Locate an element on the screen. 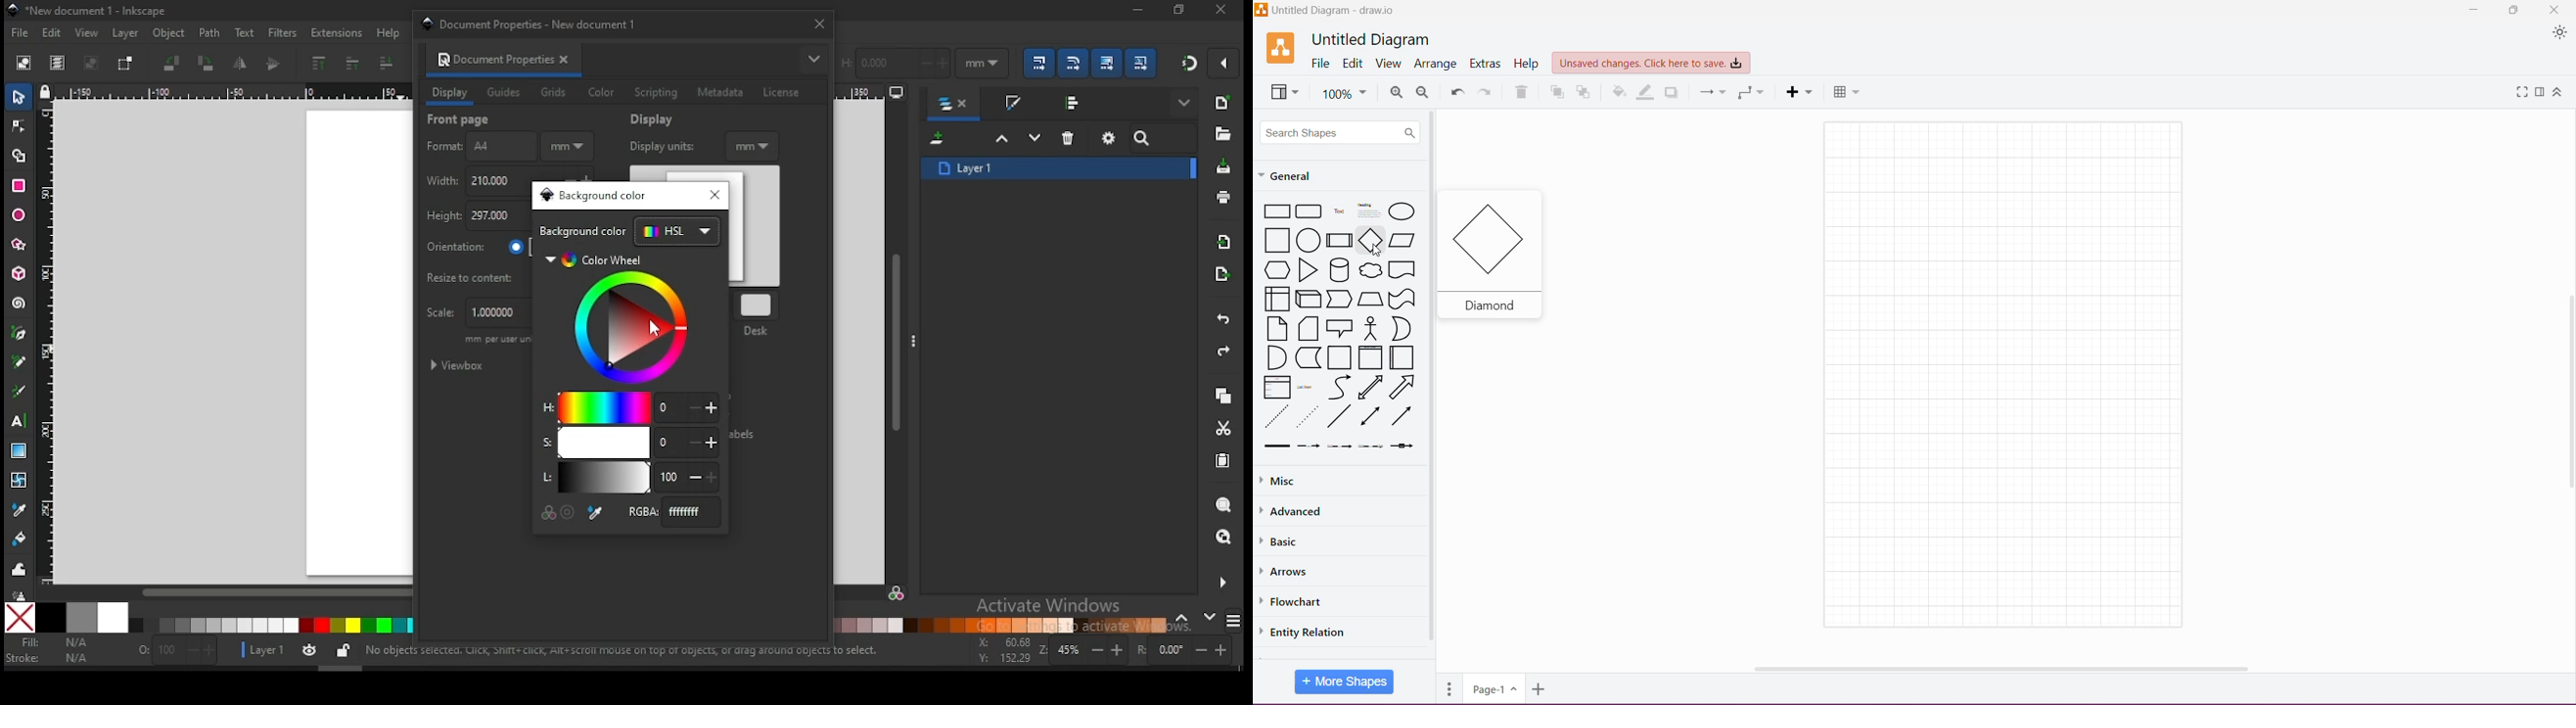 This screenshot has width=2576, height=728. units is located at coordinates (567, 147).